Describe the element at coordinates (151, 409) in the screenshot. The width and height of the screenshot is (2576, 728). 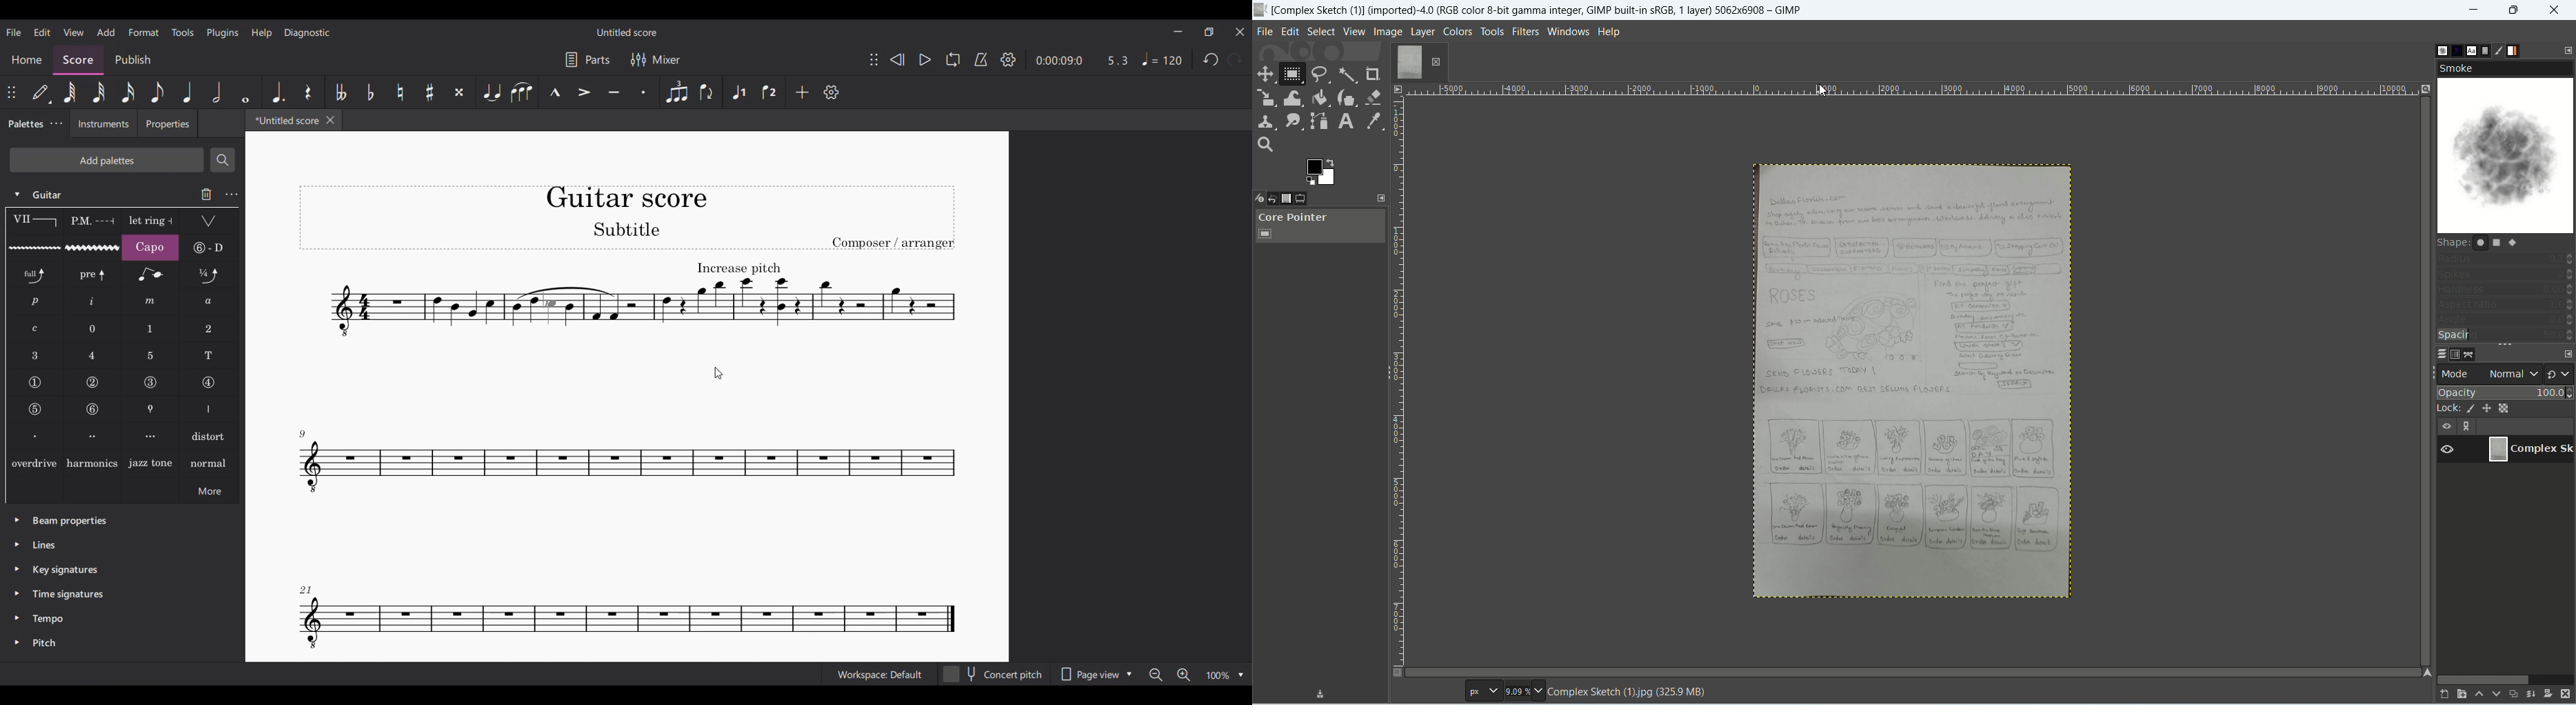
I see `Thumb position` at that location.